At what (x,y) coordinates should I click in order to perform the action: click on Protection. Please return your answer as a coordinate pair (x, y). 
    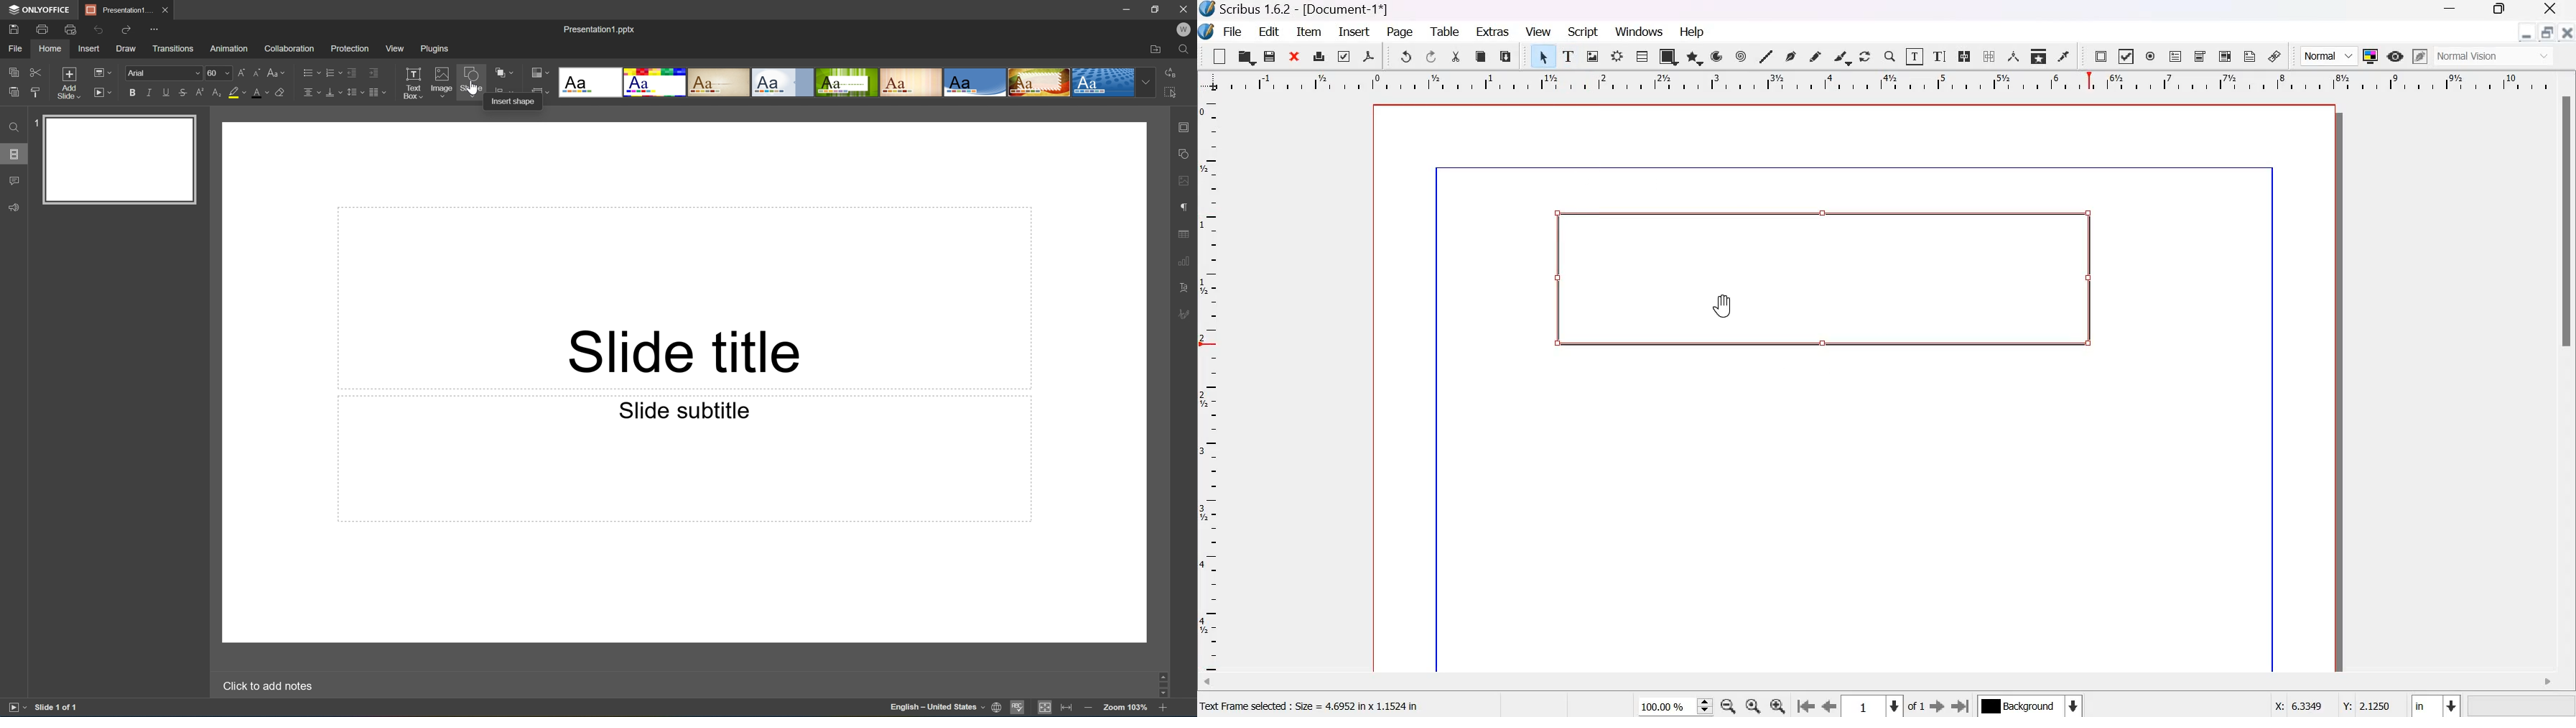
    Looking at the image, I should click on (349, 48).